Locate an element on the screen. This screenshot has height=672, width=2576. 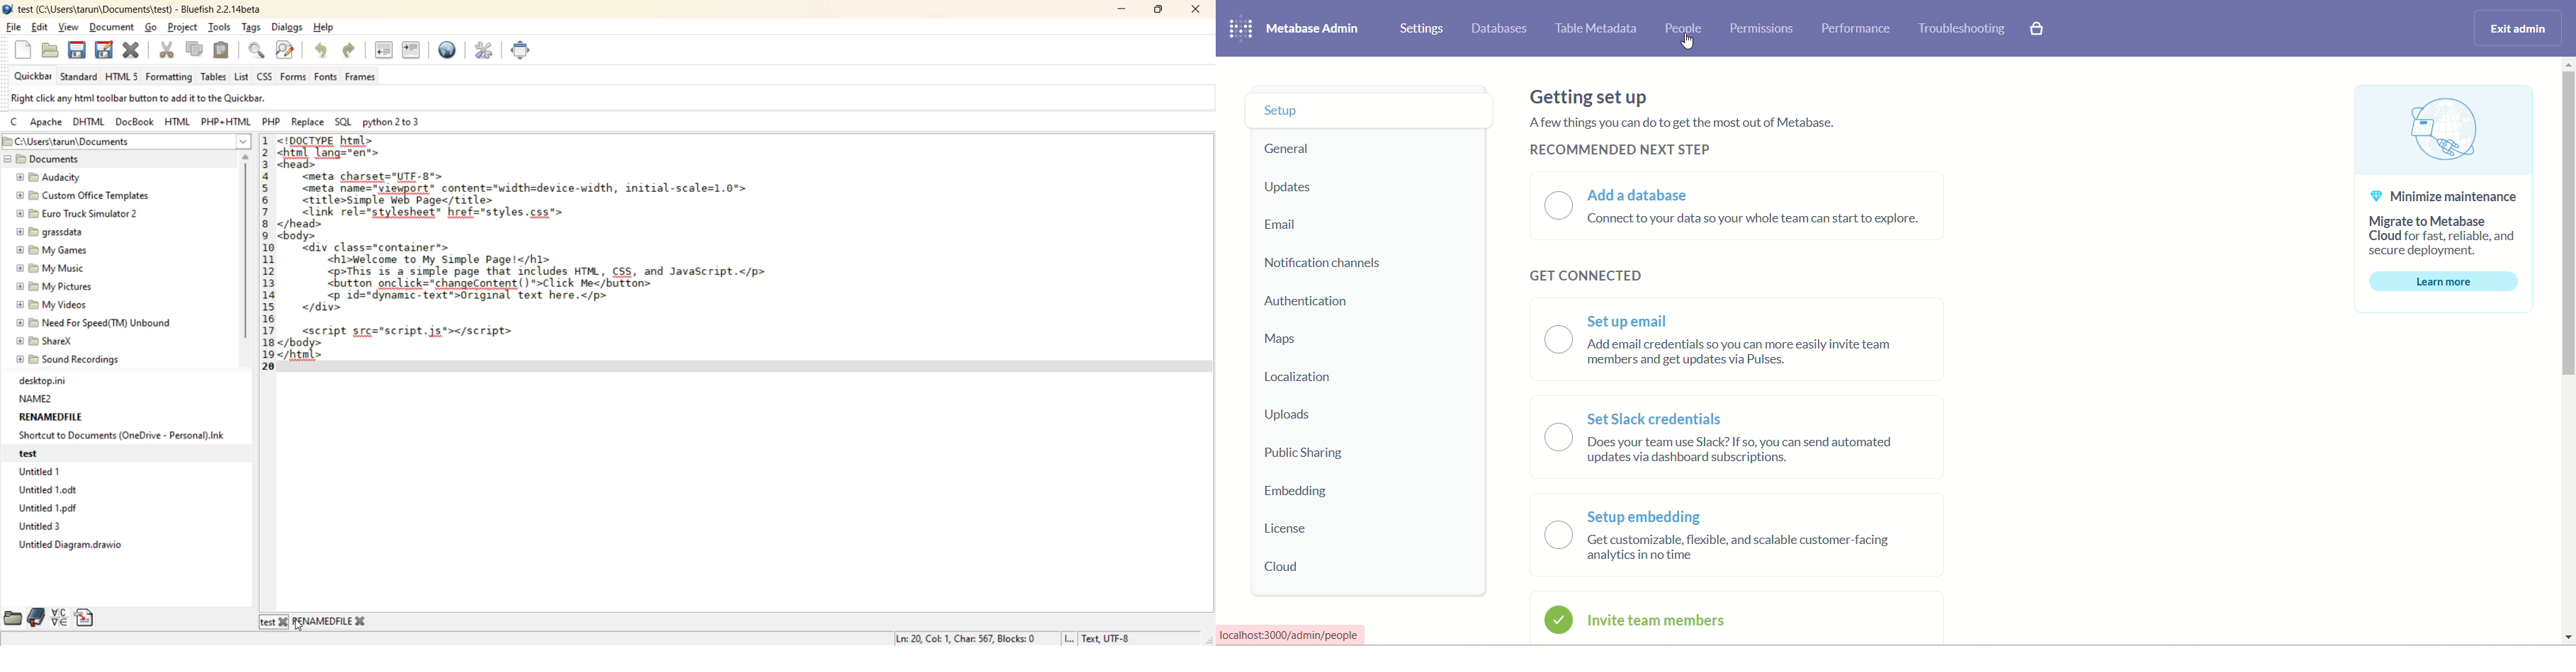
getting set up is located at coordinates (1587, 98).